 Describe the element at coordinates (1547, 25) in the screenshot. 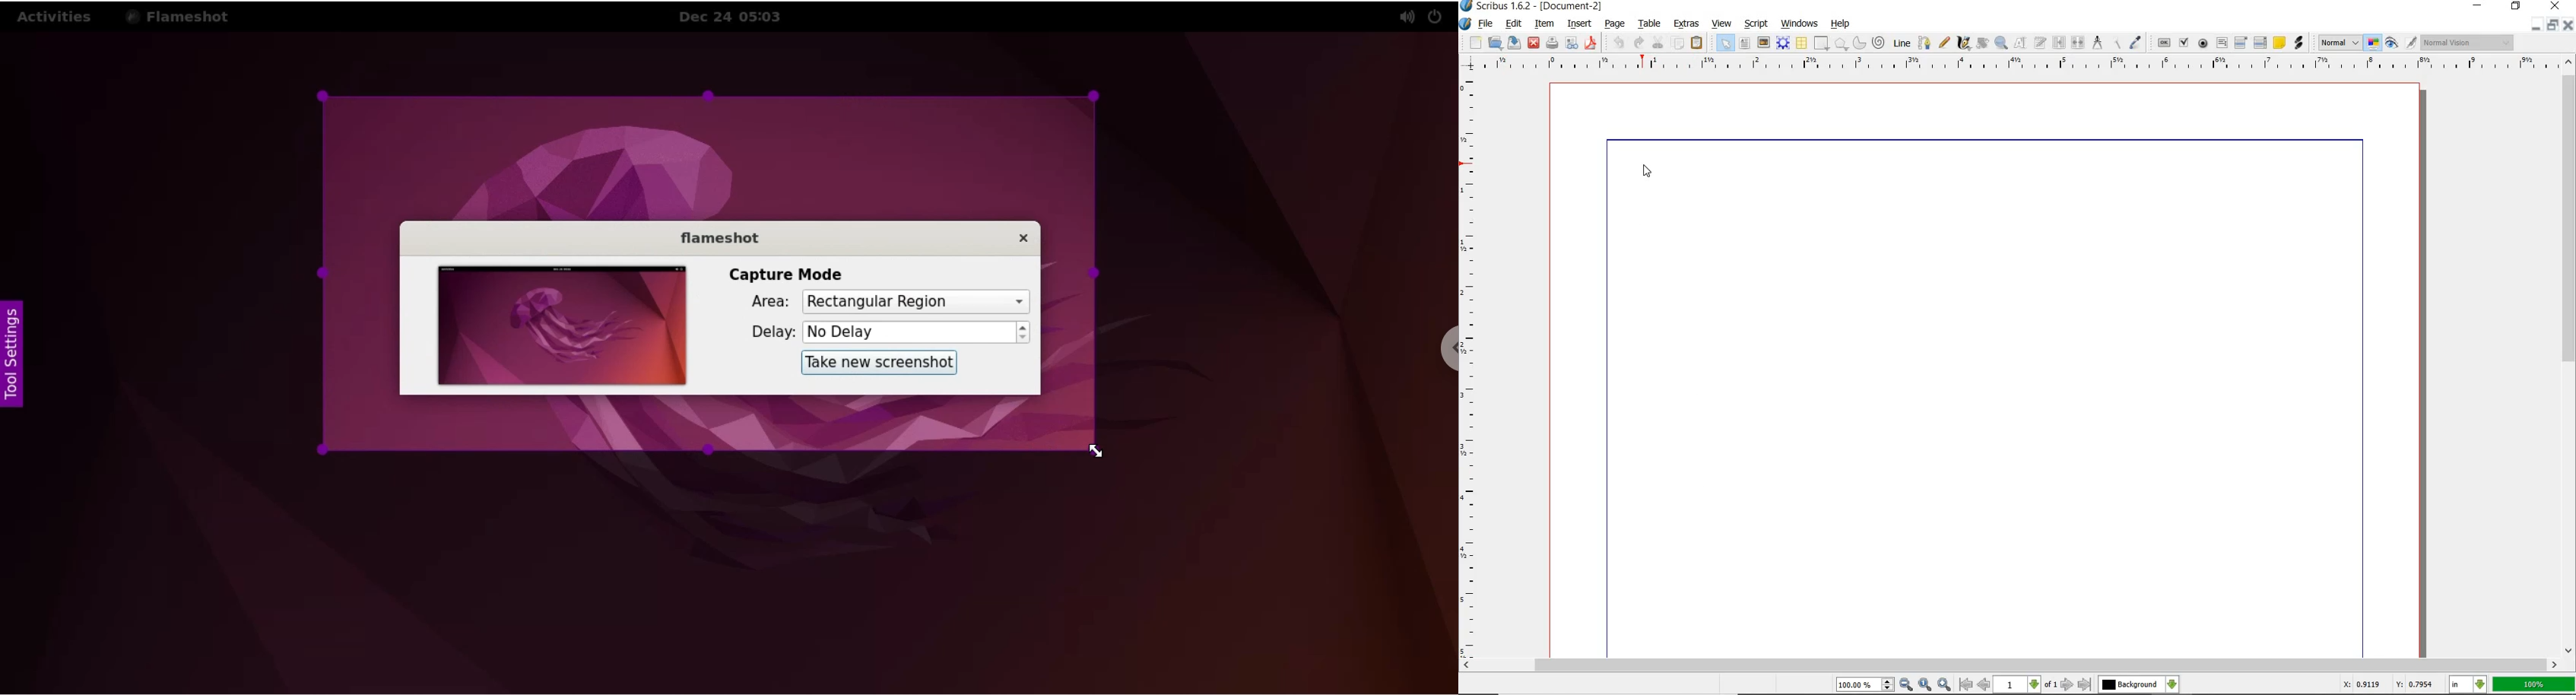

I see `item` at that location.